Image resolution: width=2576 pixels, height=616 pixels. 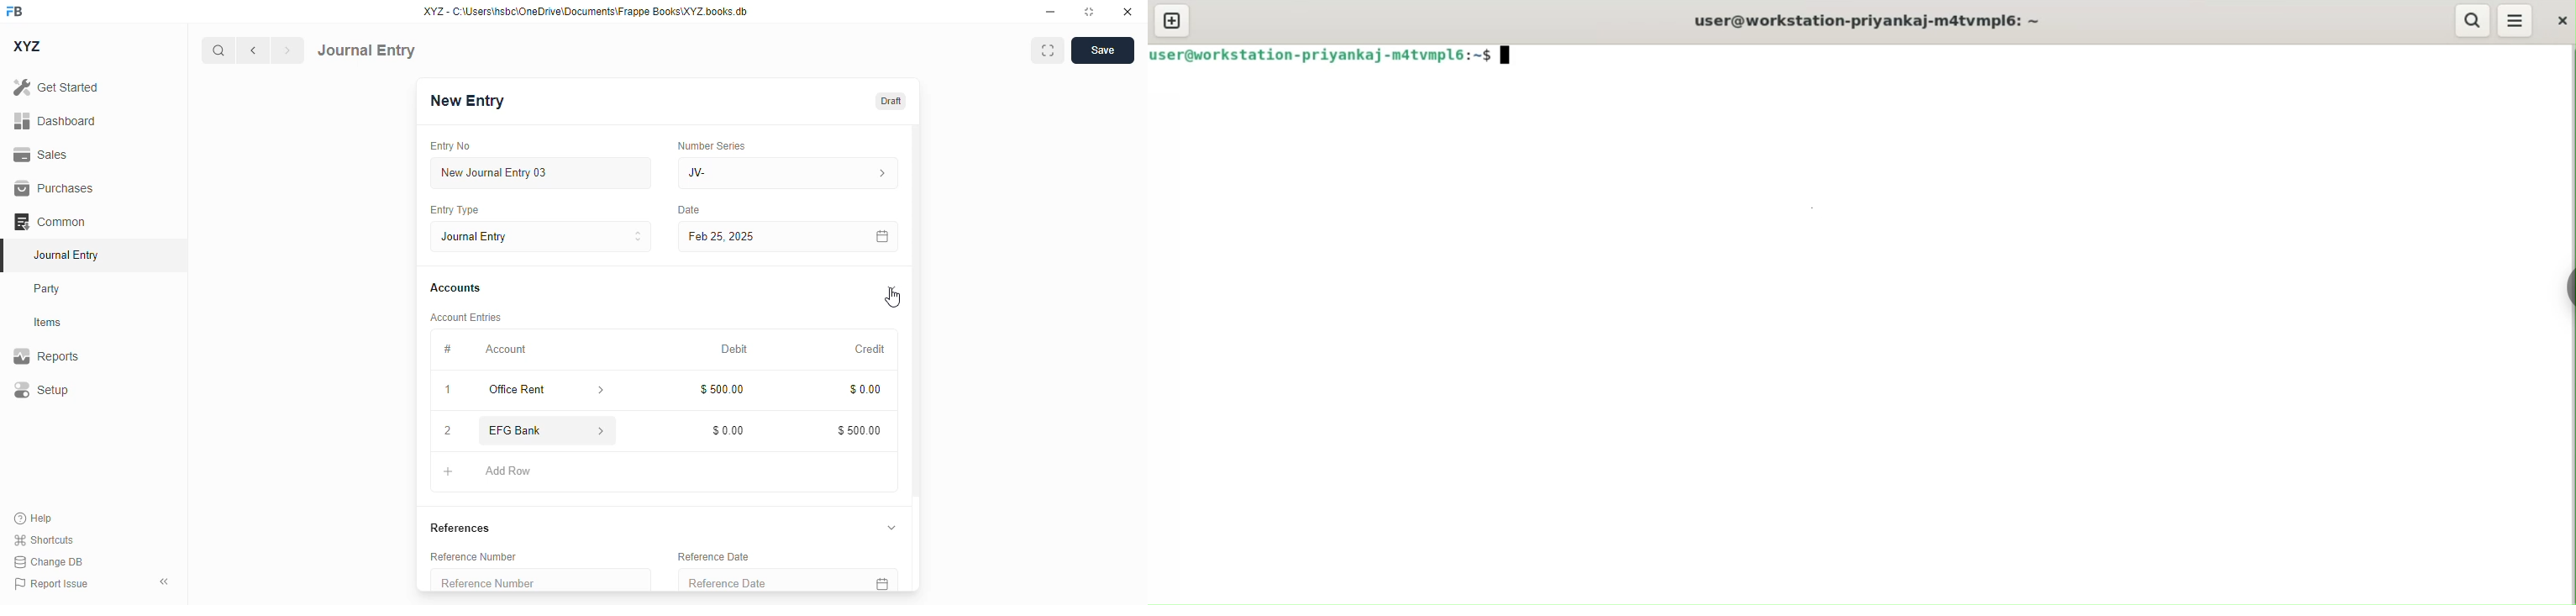 I want to click on number series information, so click(x=881, y=174).